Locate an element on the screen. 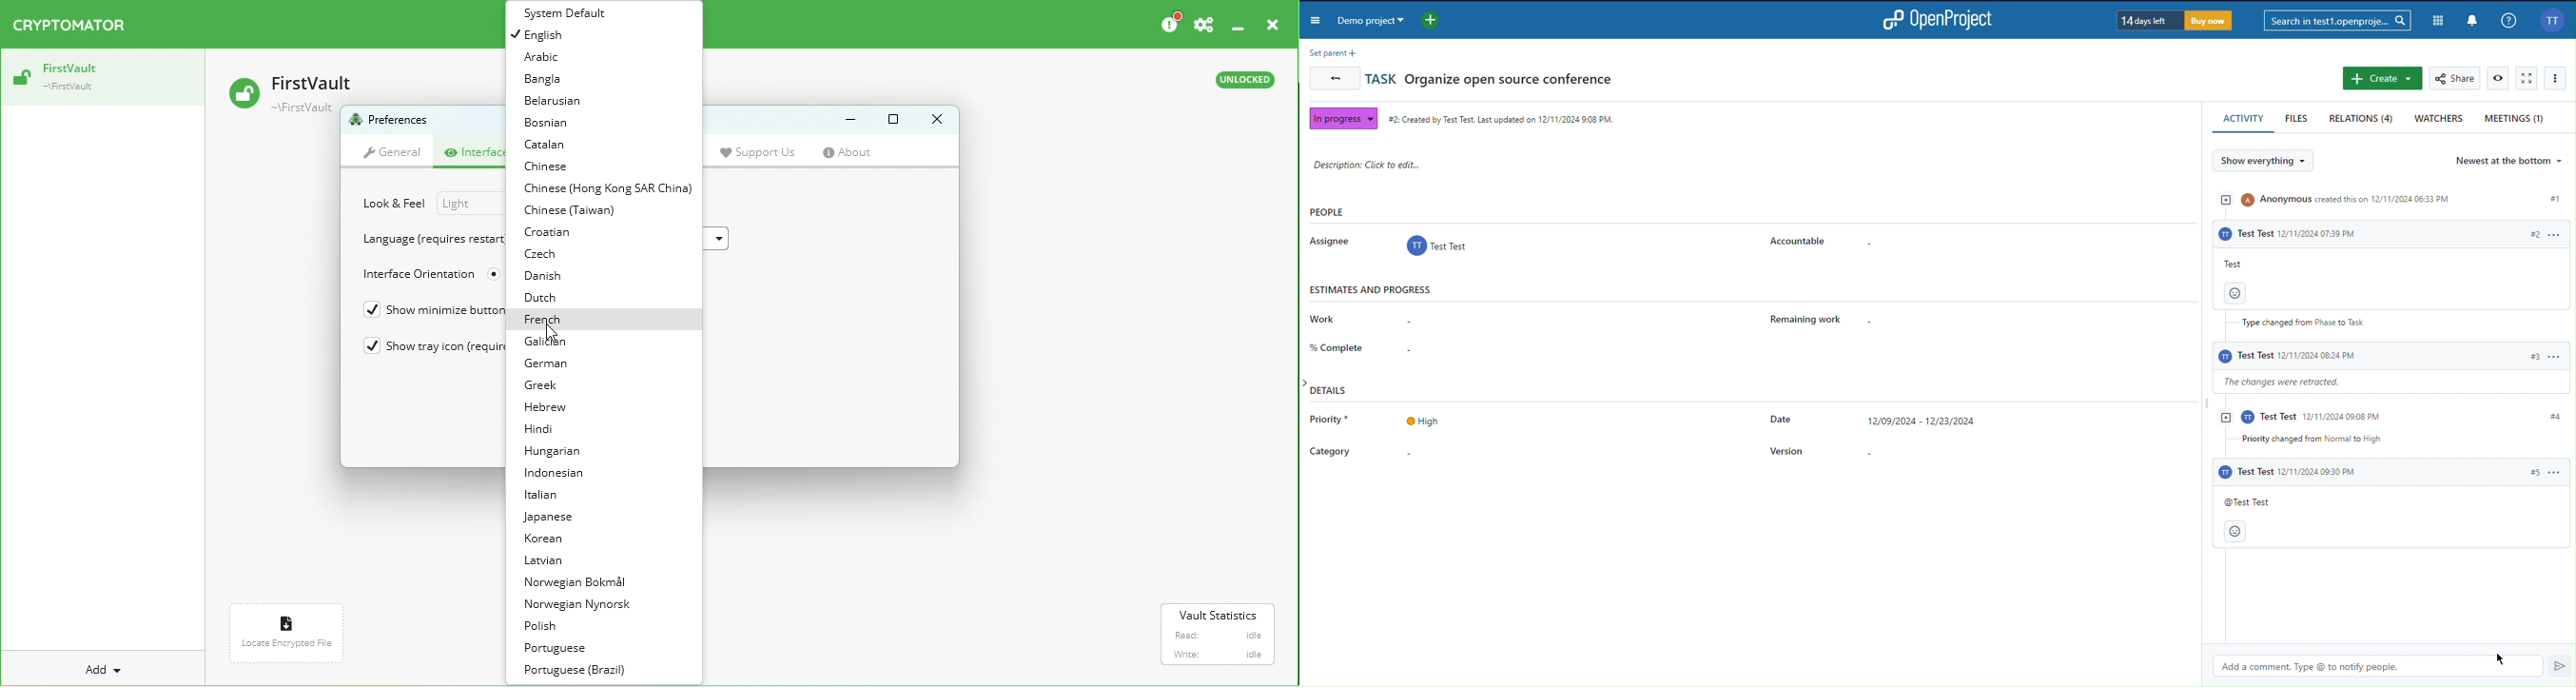 This screenshot has height=700, width=2576. Trial Timer is located at coordinates (2173, 20).